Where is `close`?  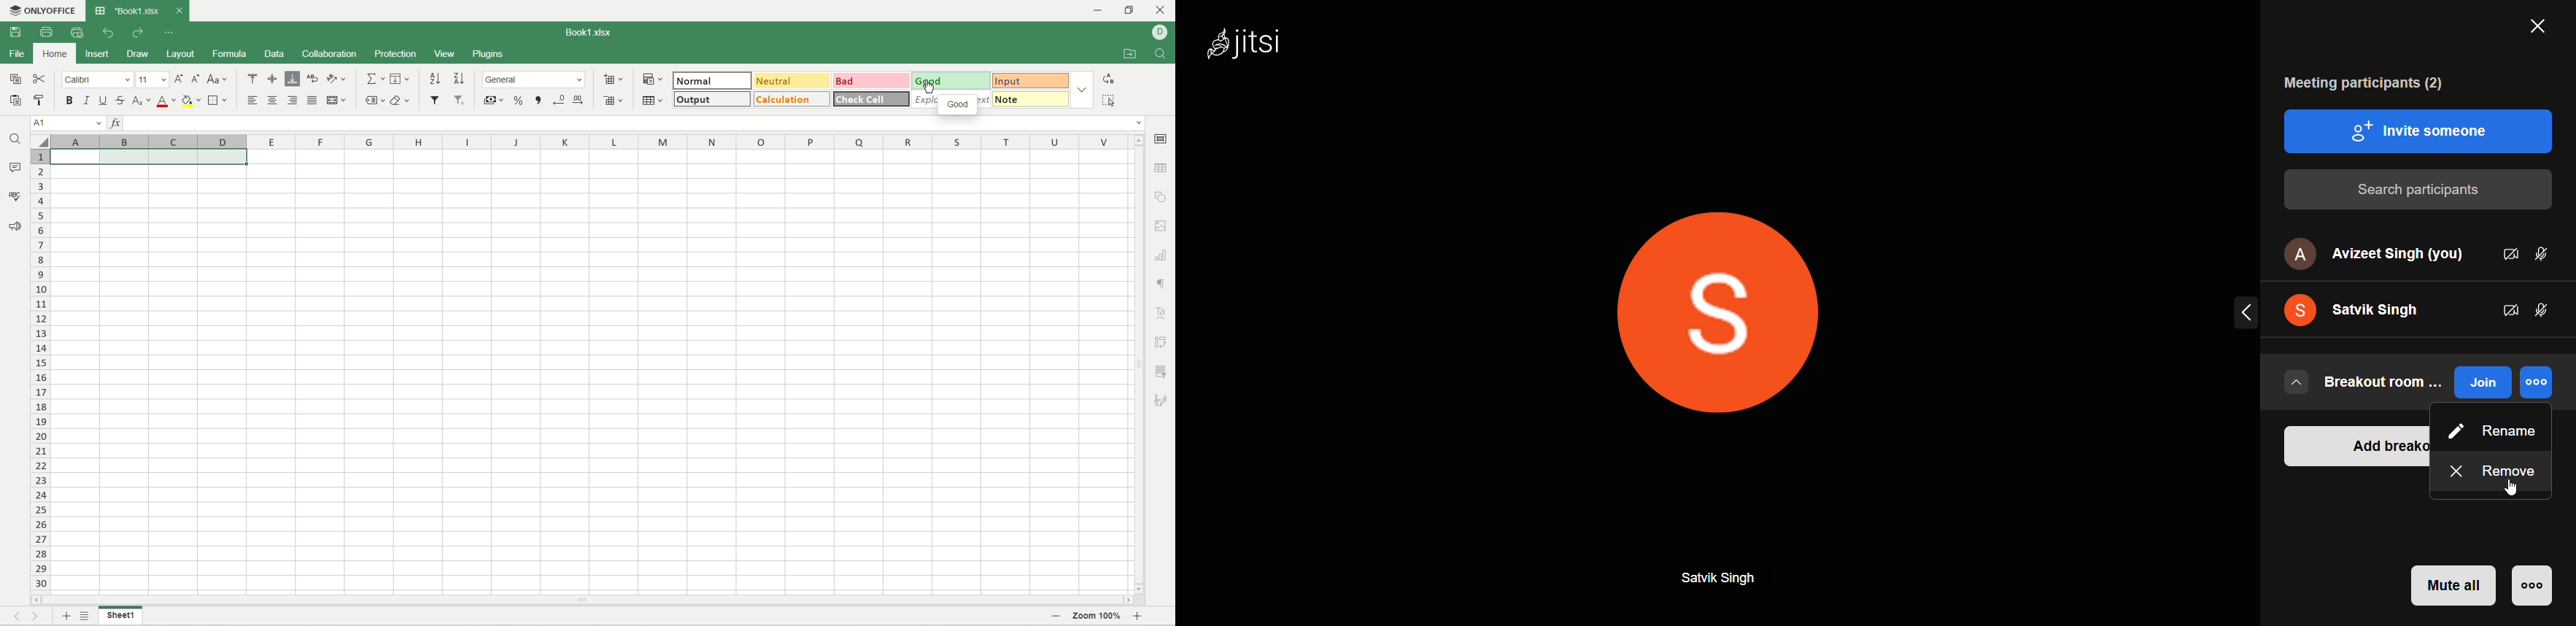 close is located at coordinates (179, 12).